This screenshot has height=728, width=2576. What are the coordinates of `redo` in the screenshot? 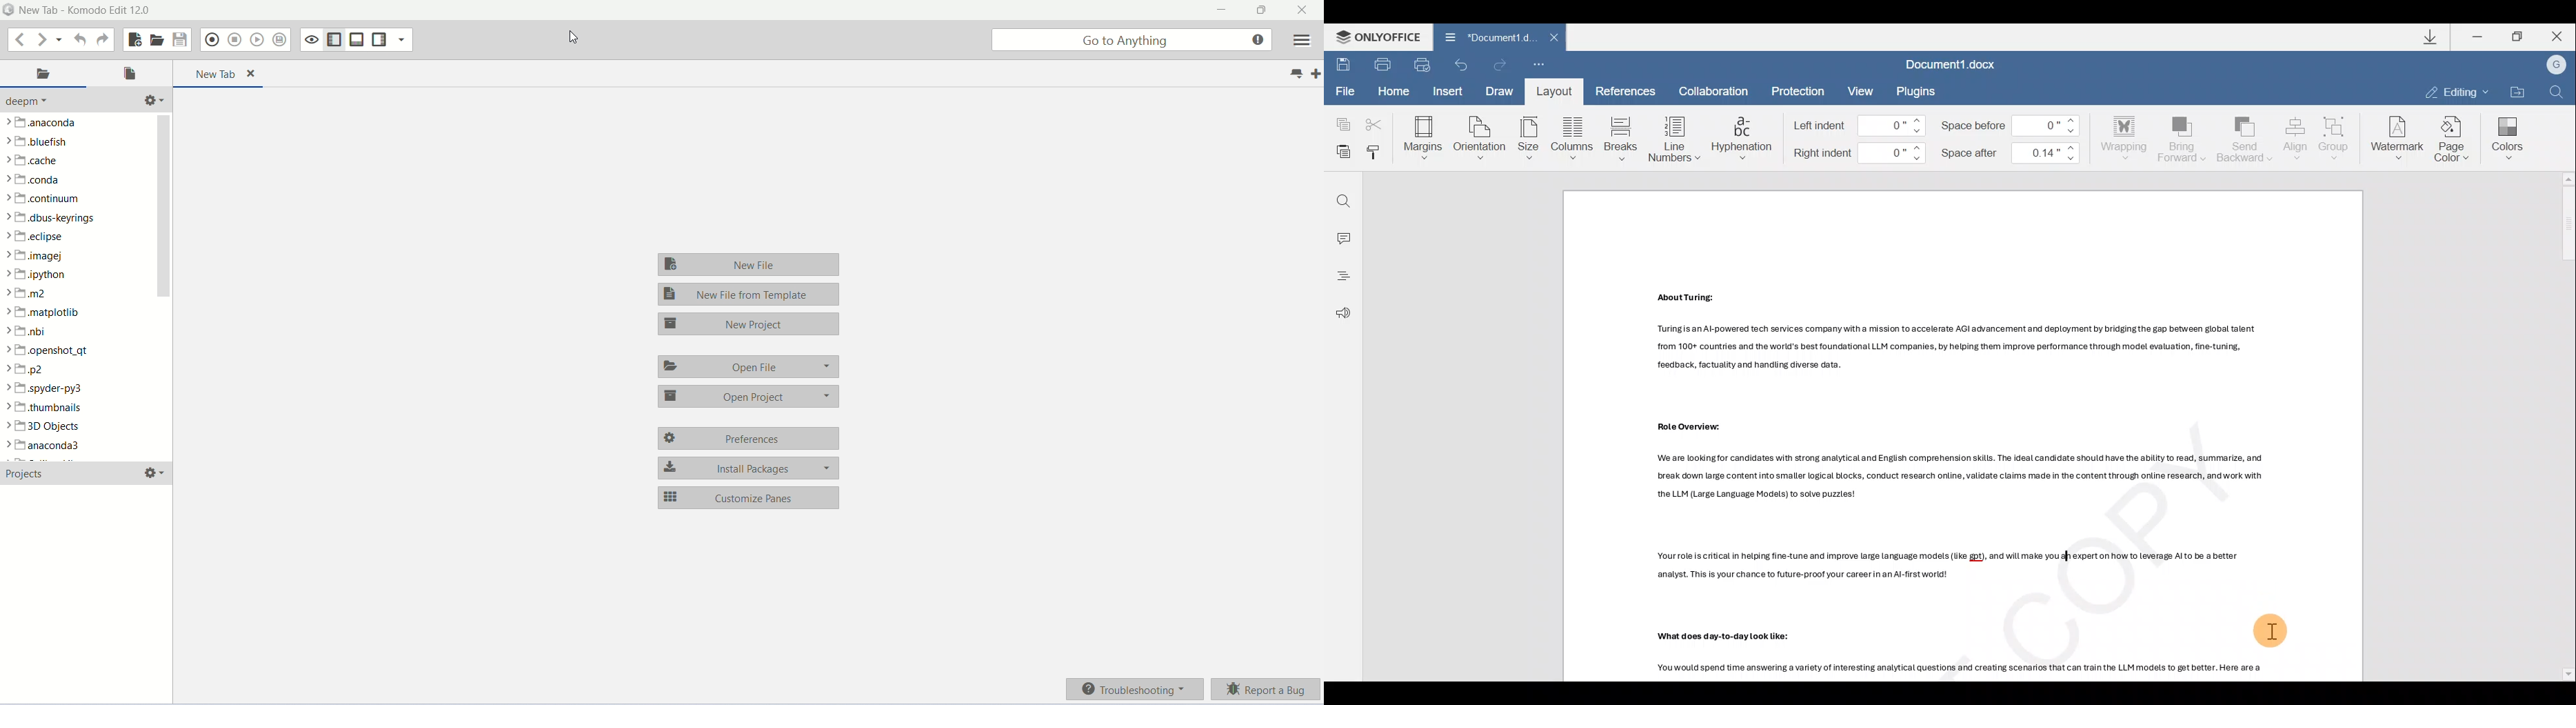 It's located at (101, 41).